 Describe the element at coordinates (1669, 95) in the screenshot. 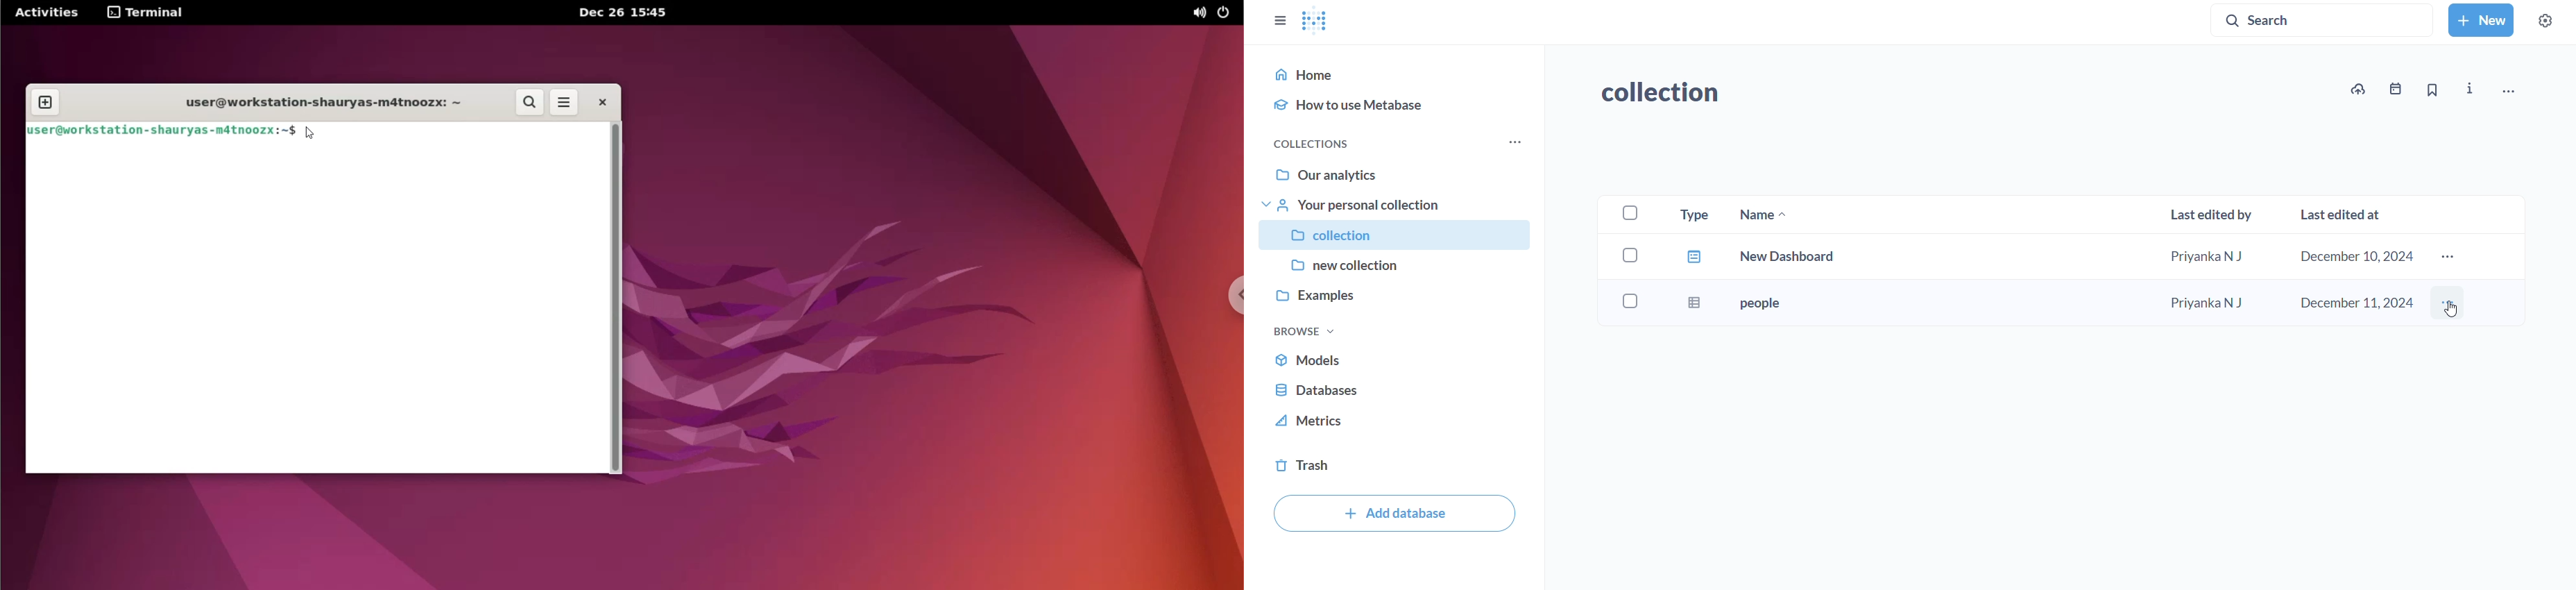

I see `collection` at that location.